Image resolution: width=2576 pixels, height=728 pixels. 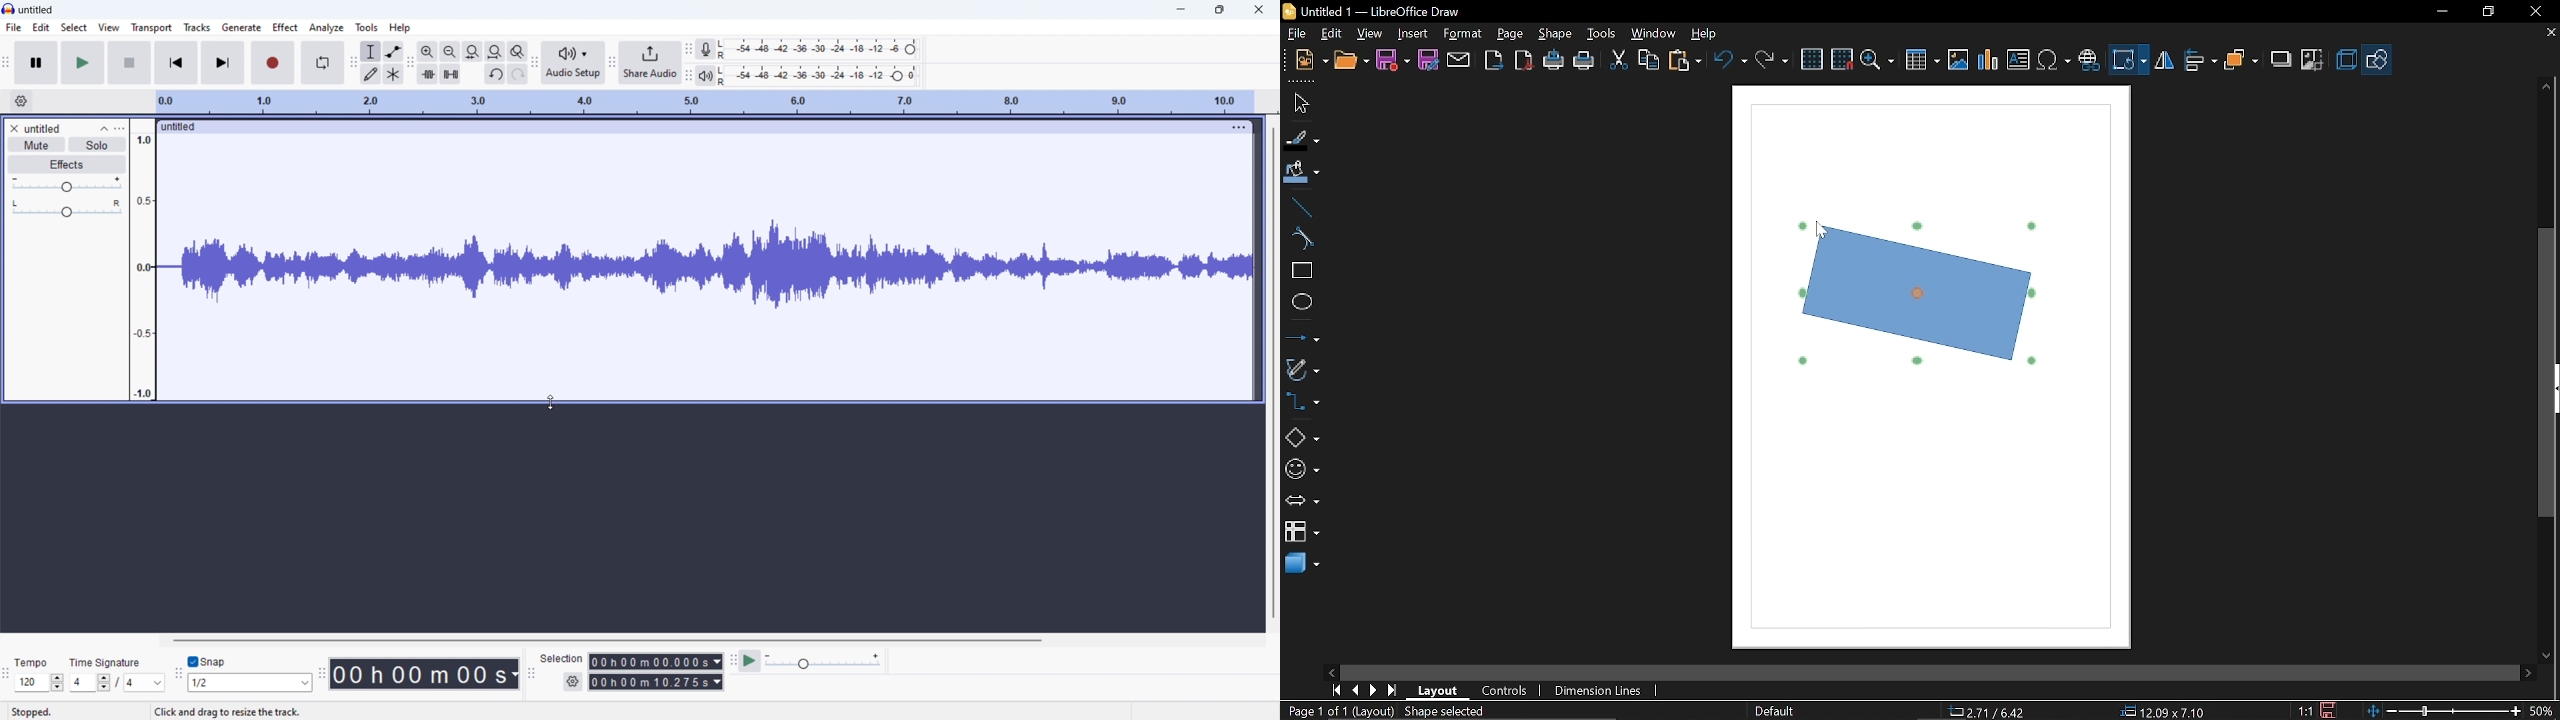 What do you see at coordinates (1648, 59) in the screenshot?
I see `Copy` at bounding box center [1648, 59].